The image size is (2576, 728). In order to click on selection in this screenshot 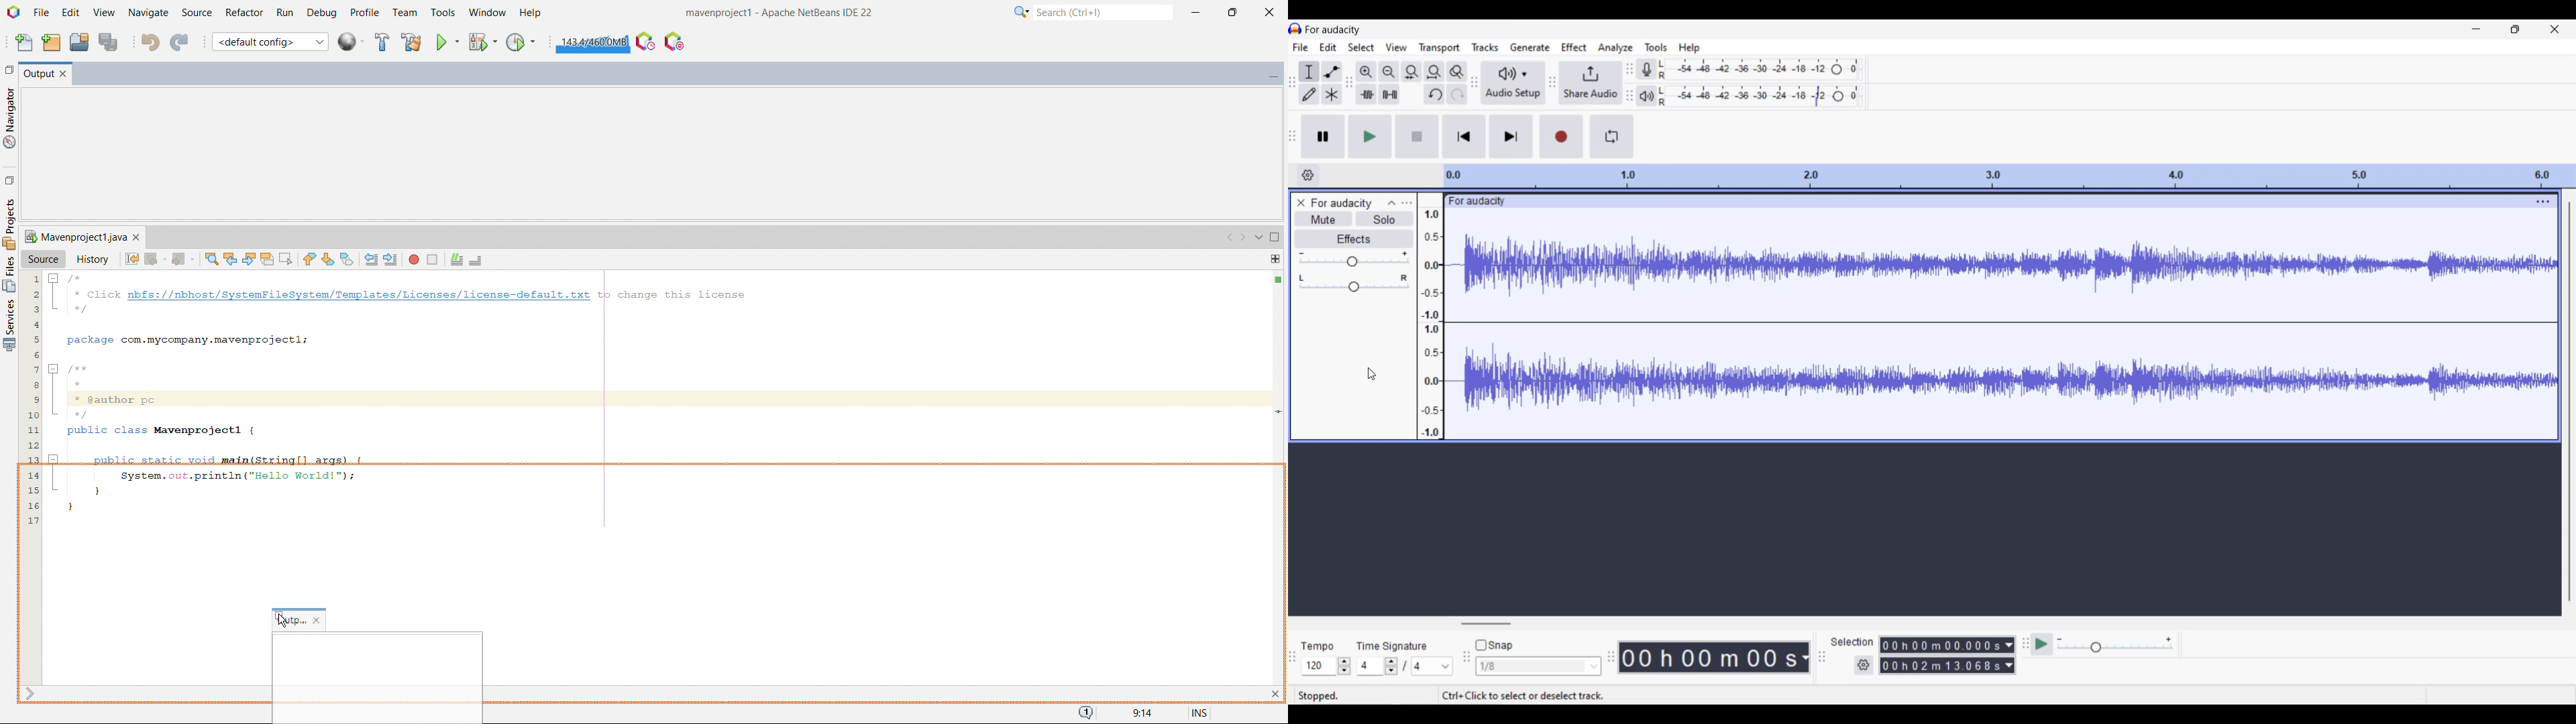, I will do `click(1851, 641)`.